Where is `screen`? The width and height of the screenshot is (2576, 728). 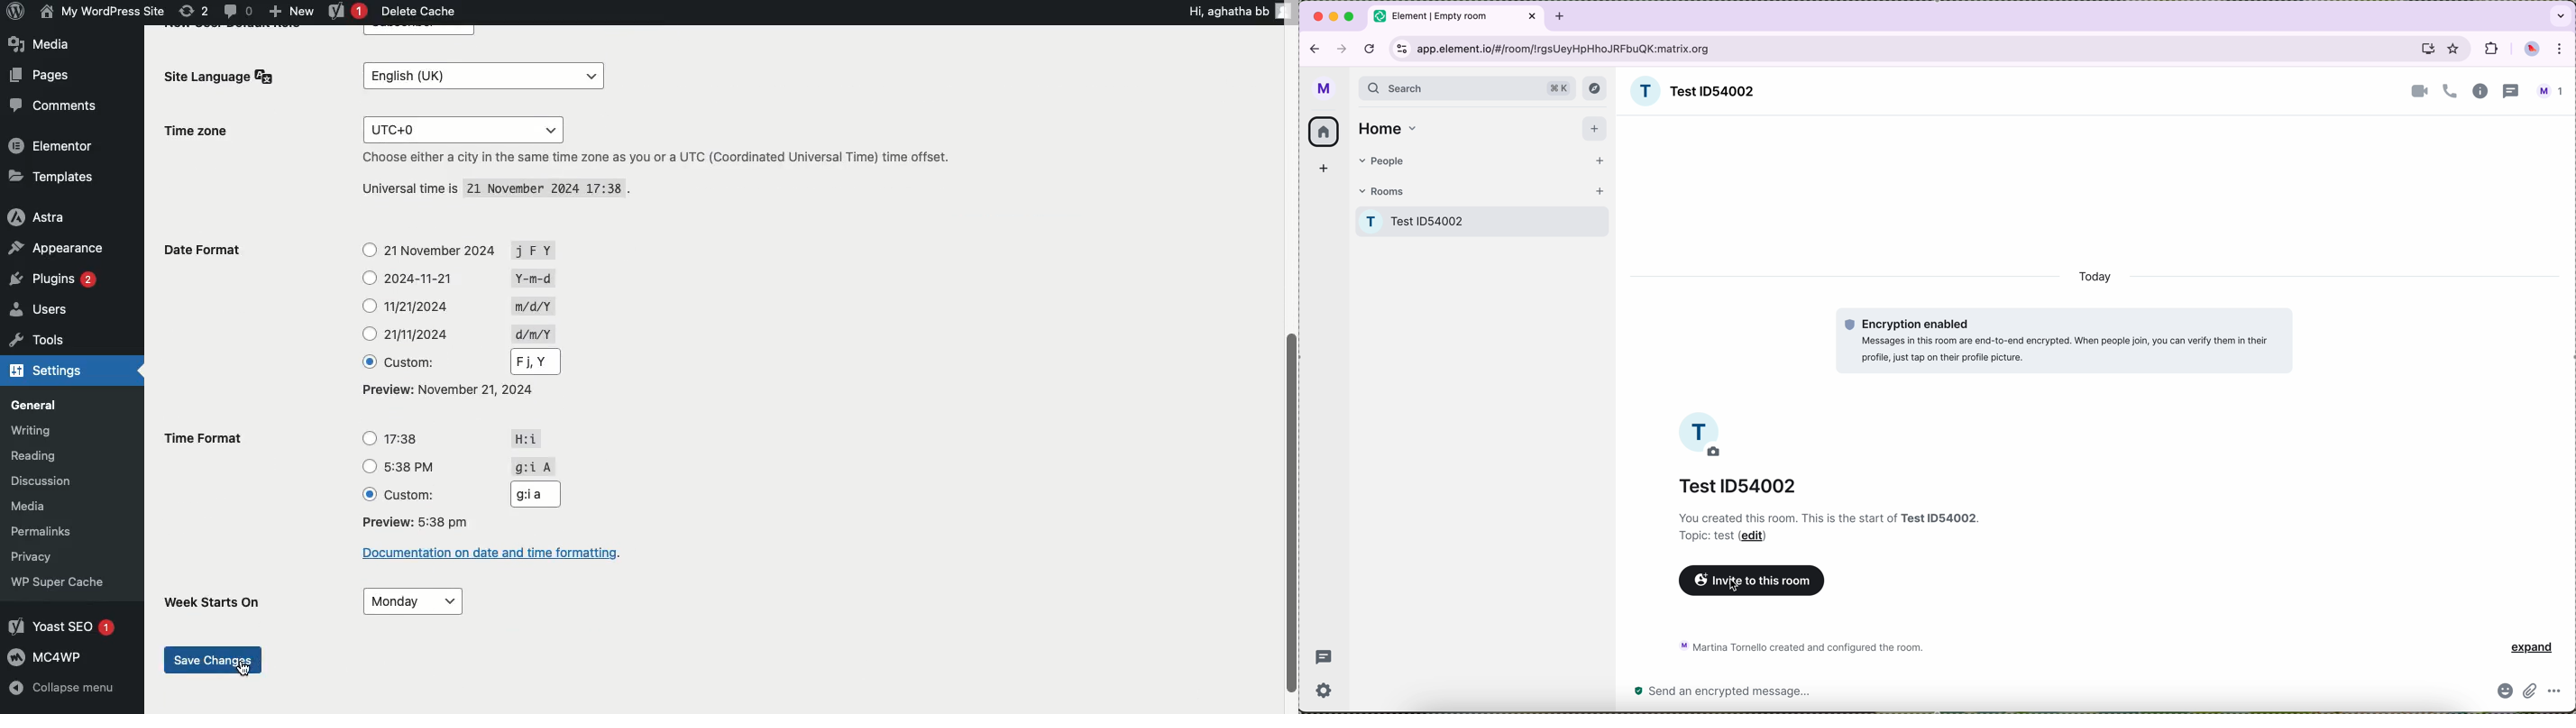
screen is located at coordinates (2426, 51).